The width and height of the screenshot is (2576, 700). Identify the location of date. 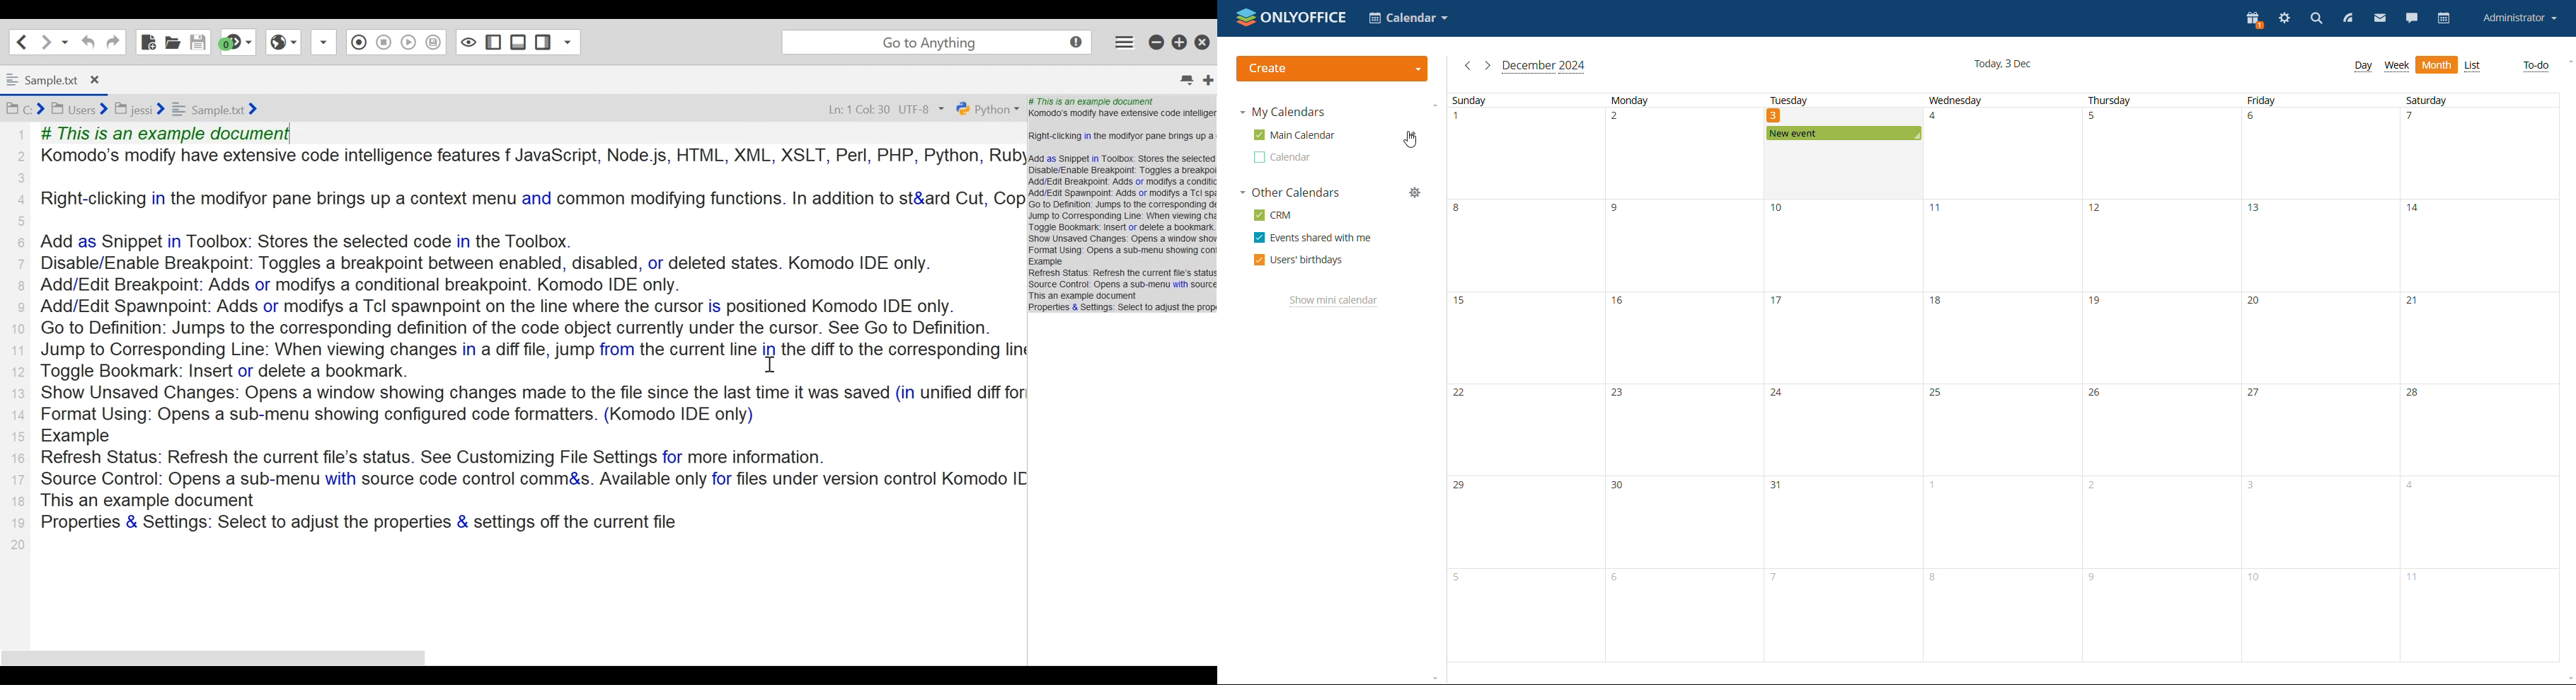
(2002, 338).